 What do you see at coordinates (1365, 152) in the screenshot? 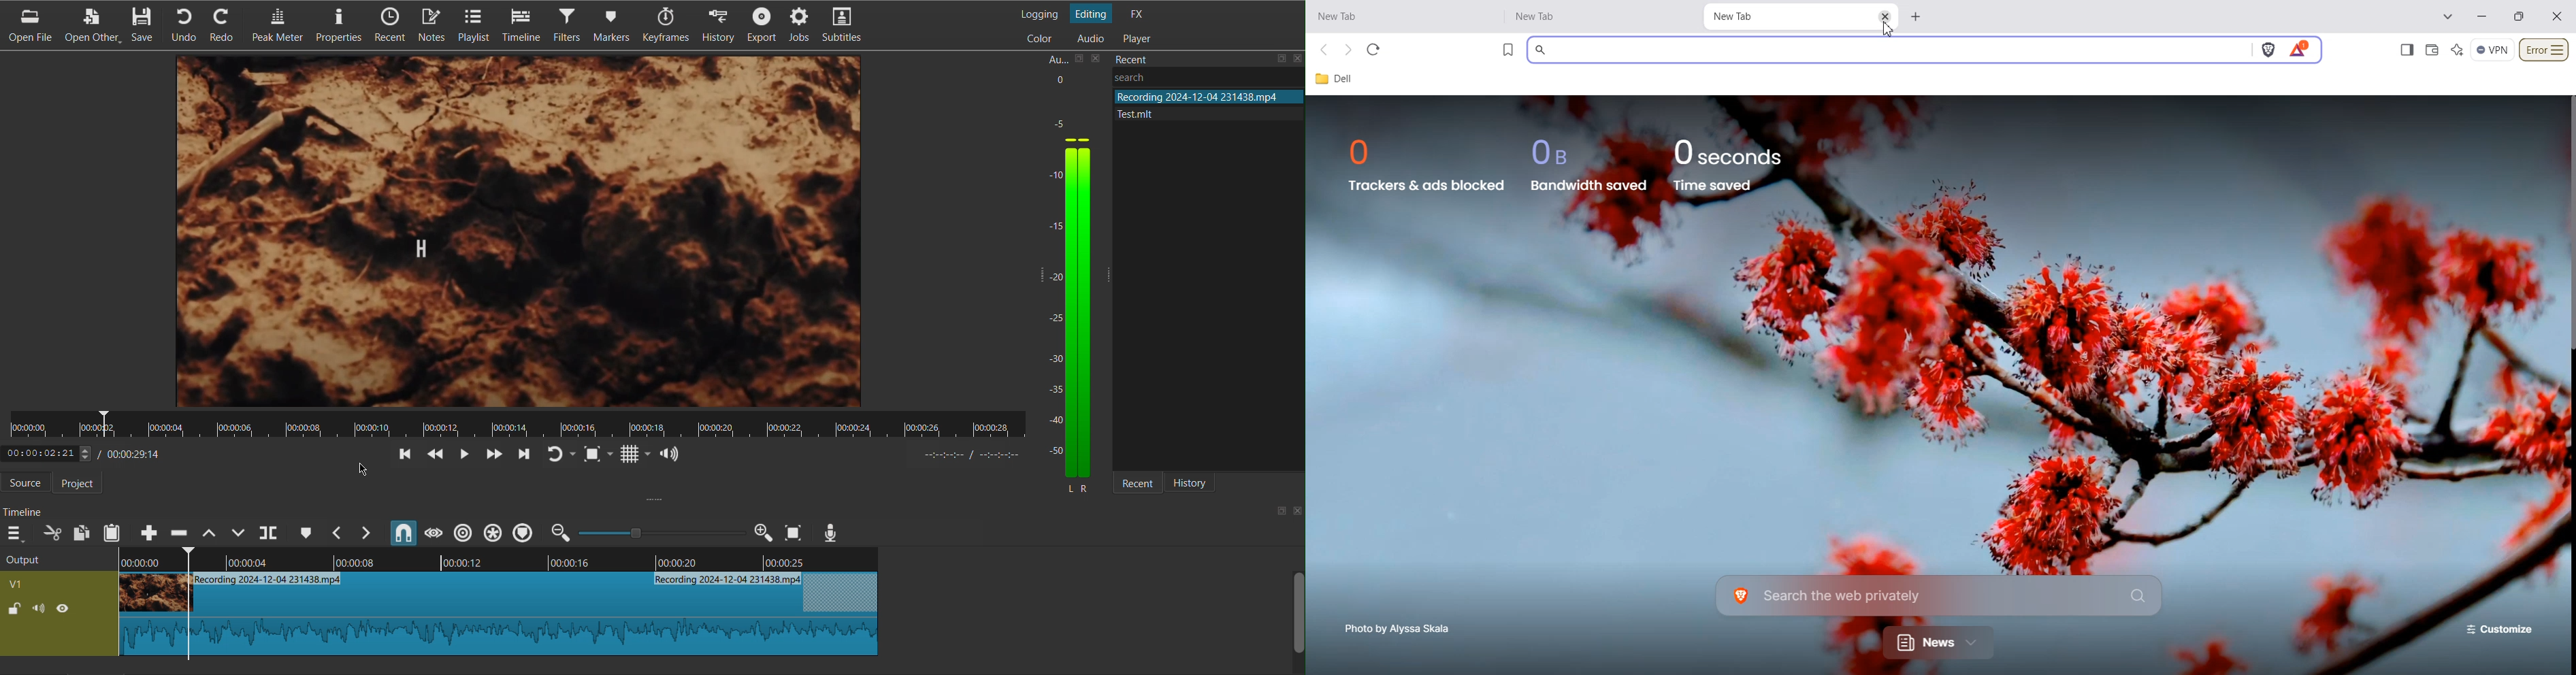
I see `0` at bounding box center [1365, 152].